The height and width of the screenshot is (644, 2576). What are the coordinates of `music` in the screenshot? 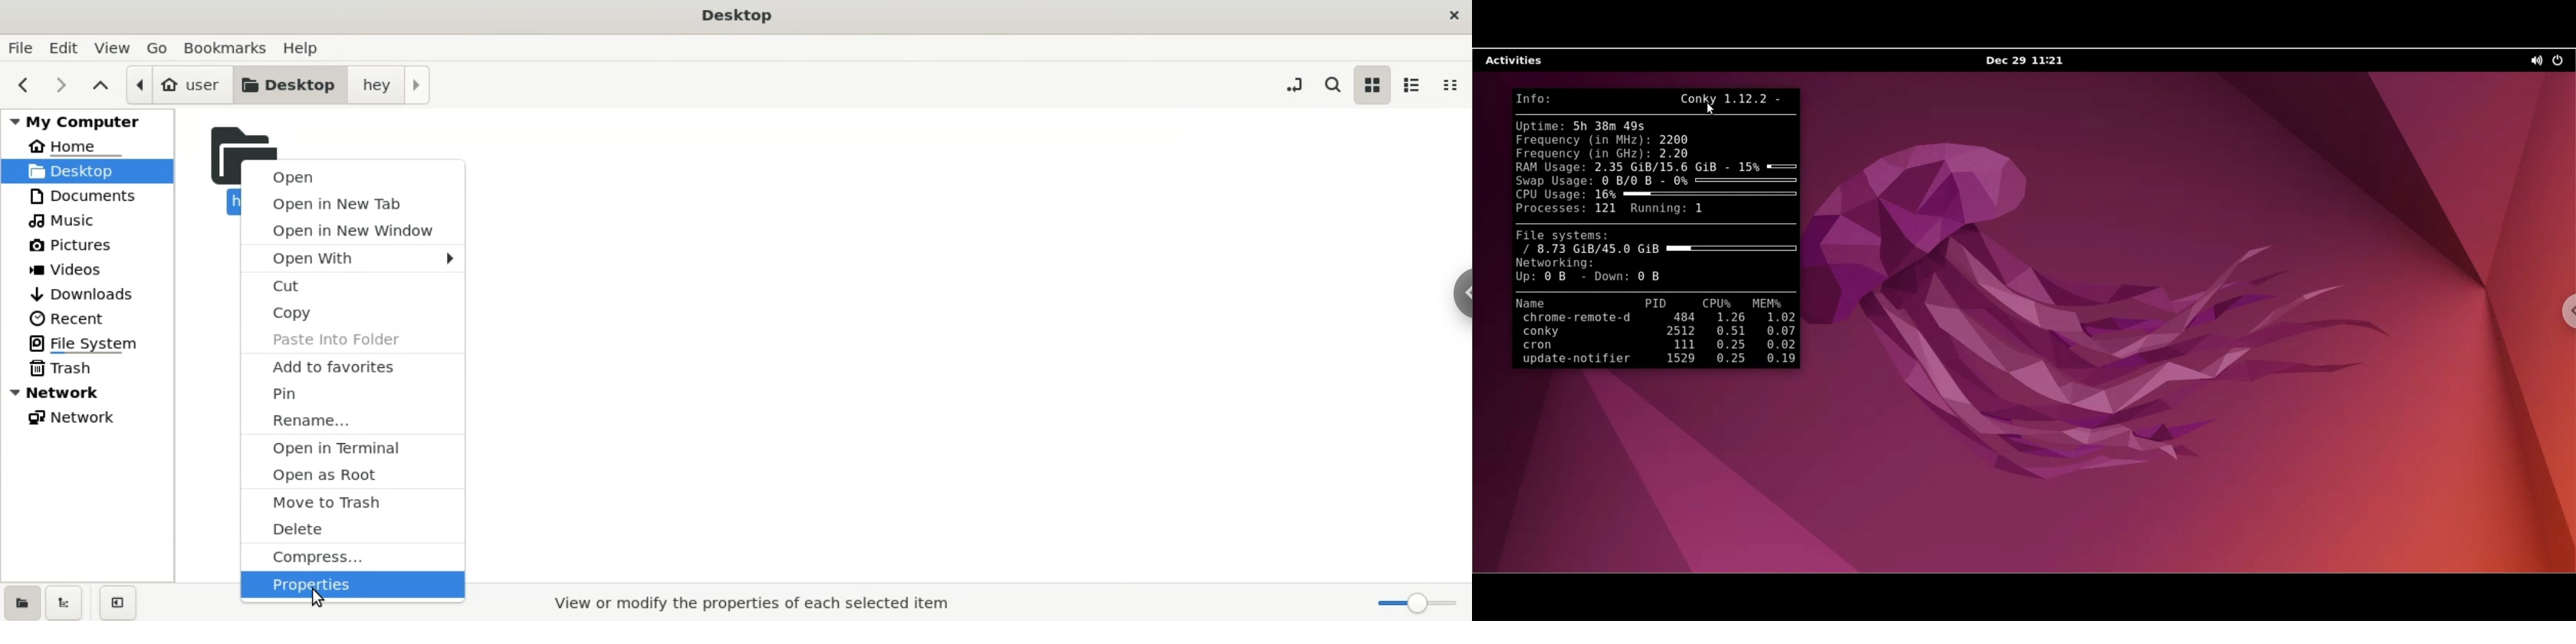 It's located at (87, 221).